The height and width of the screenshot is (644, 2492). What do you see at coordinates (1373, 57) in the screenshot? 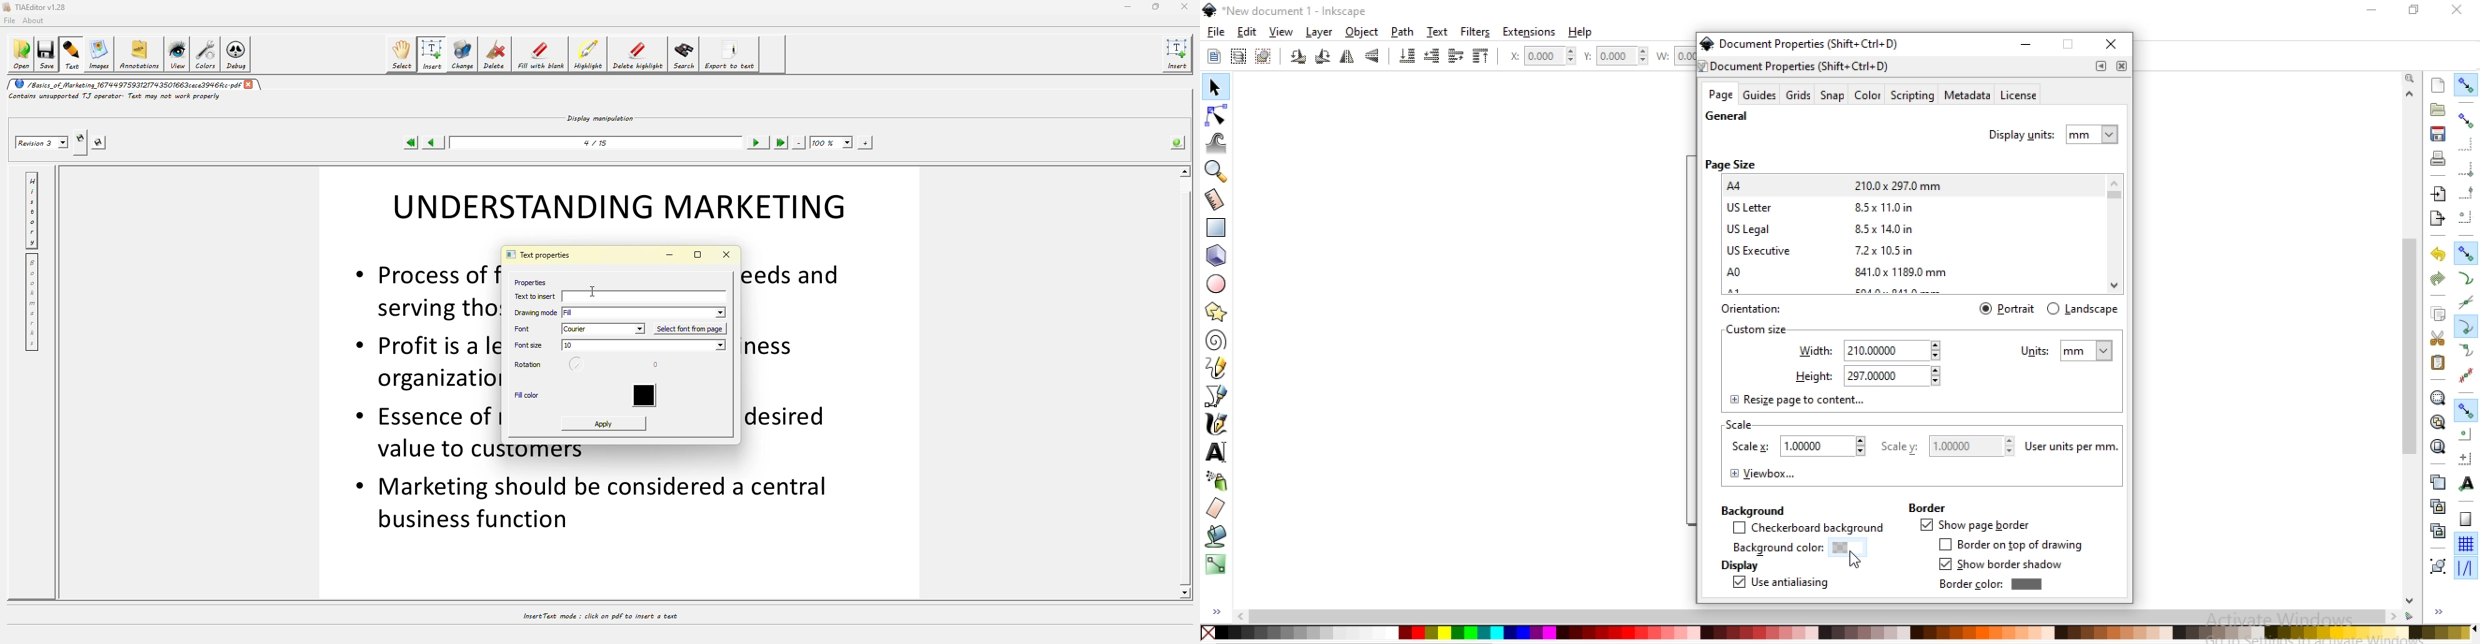
I see `flip vertically` at bounding box center [1373, 57].